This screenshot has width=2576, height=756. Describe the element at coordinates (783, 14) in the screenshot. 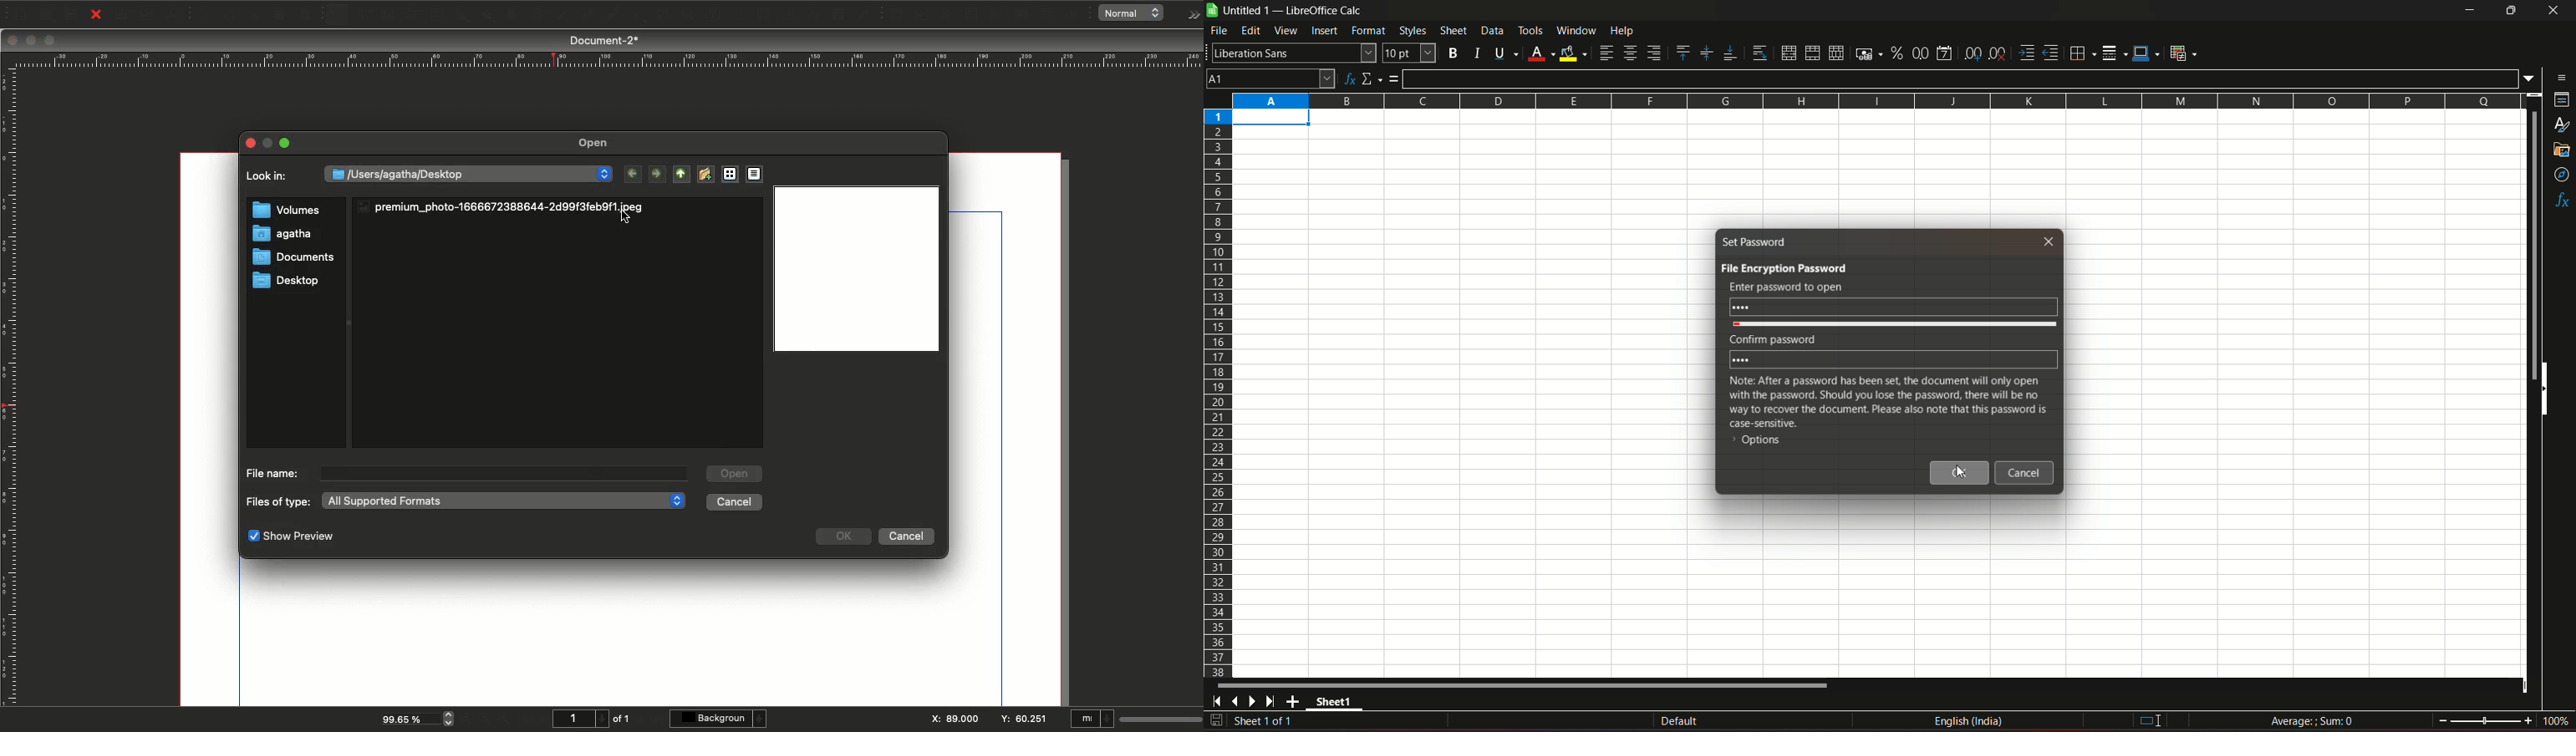

I see `Unlink text frames` at that location.